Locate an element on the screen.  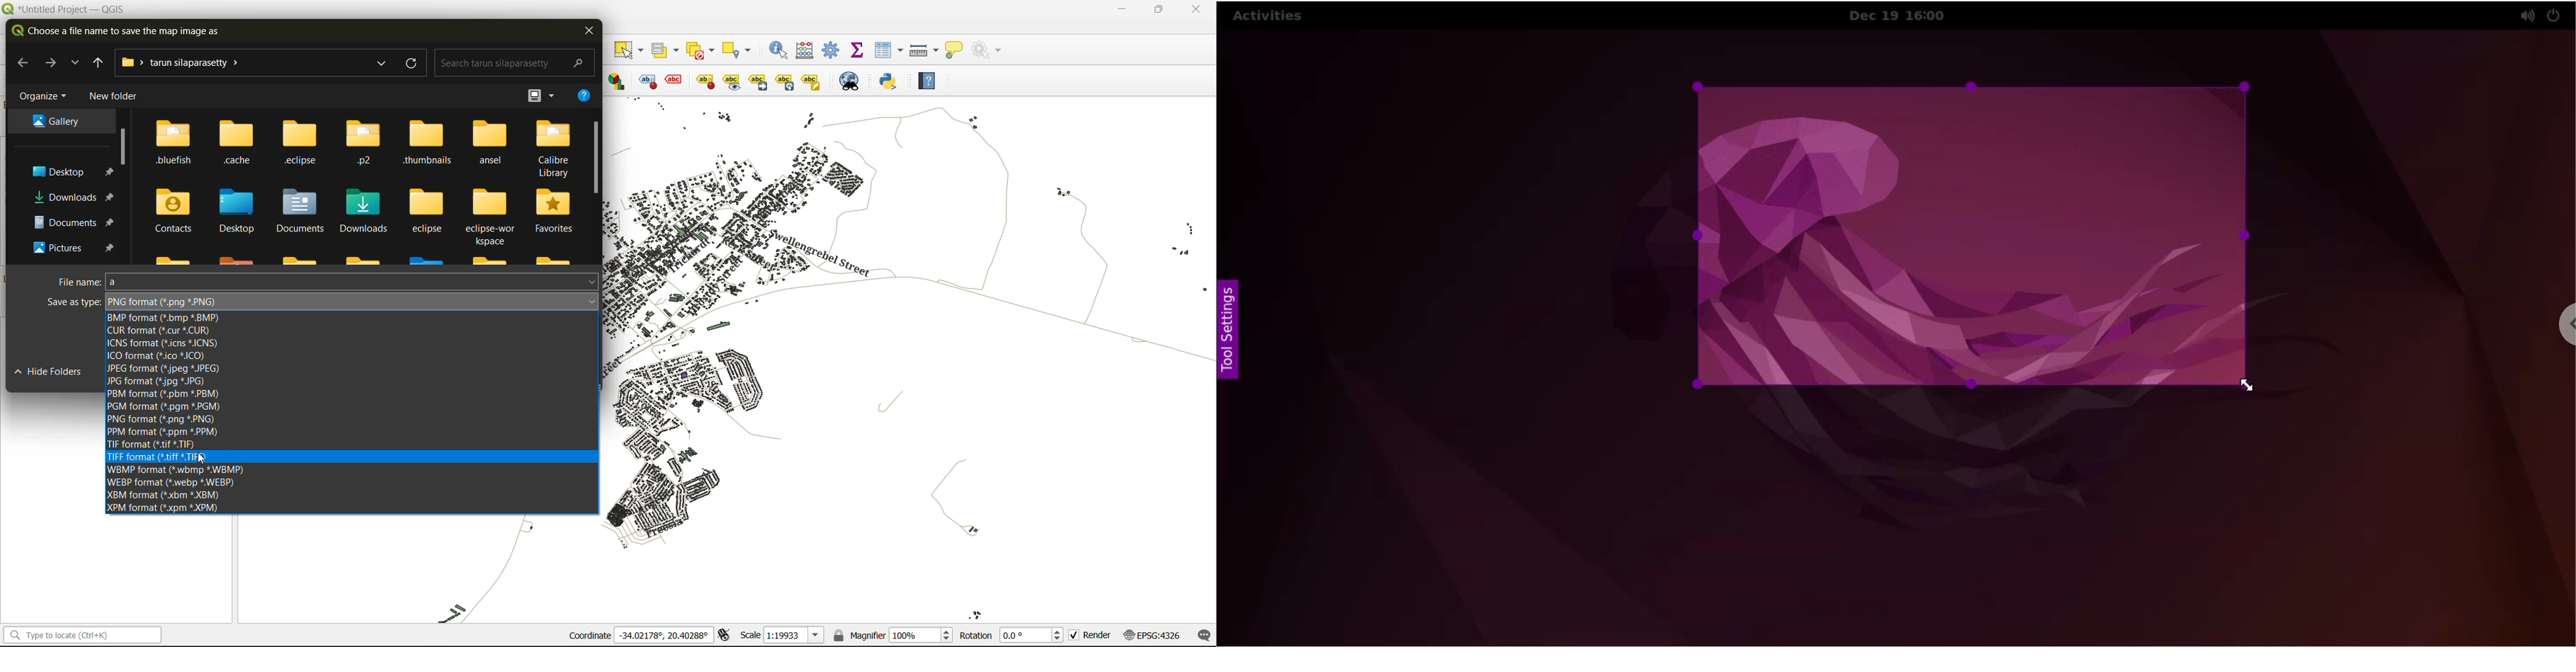
identify features is located at coordinates (780, 49).